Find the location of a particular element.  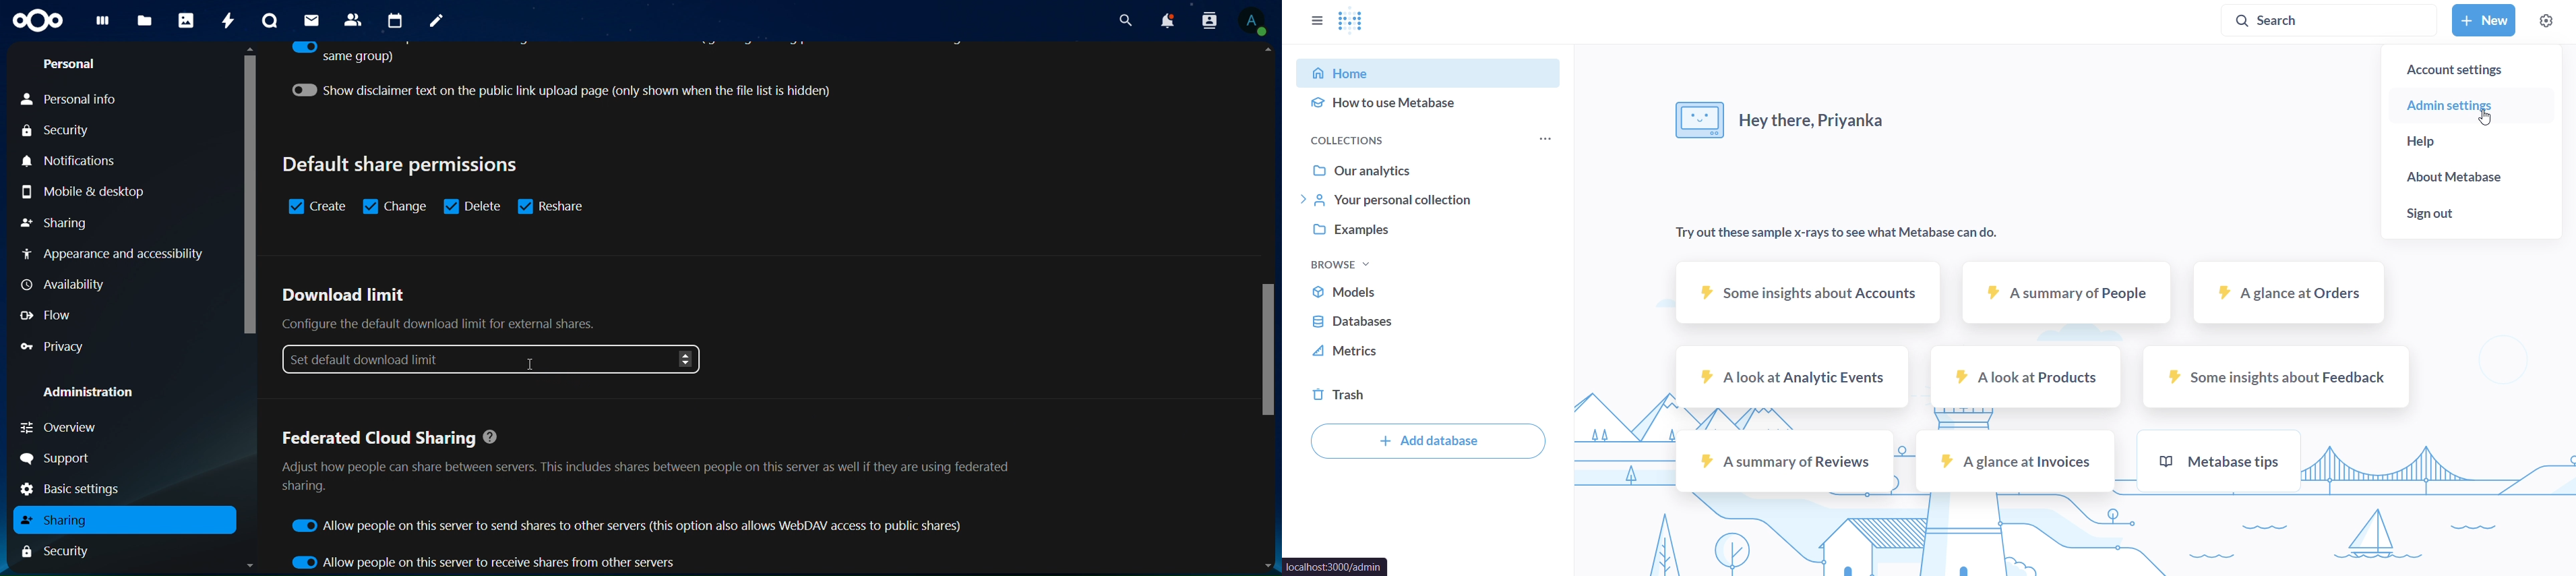

contacts is located at coordinates (355, 19).